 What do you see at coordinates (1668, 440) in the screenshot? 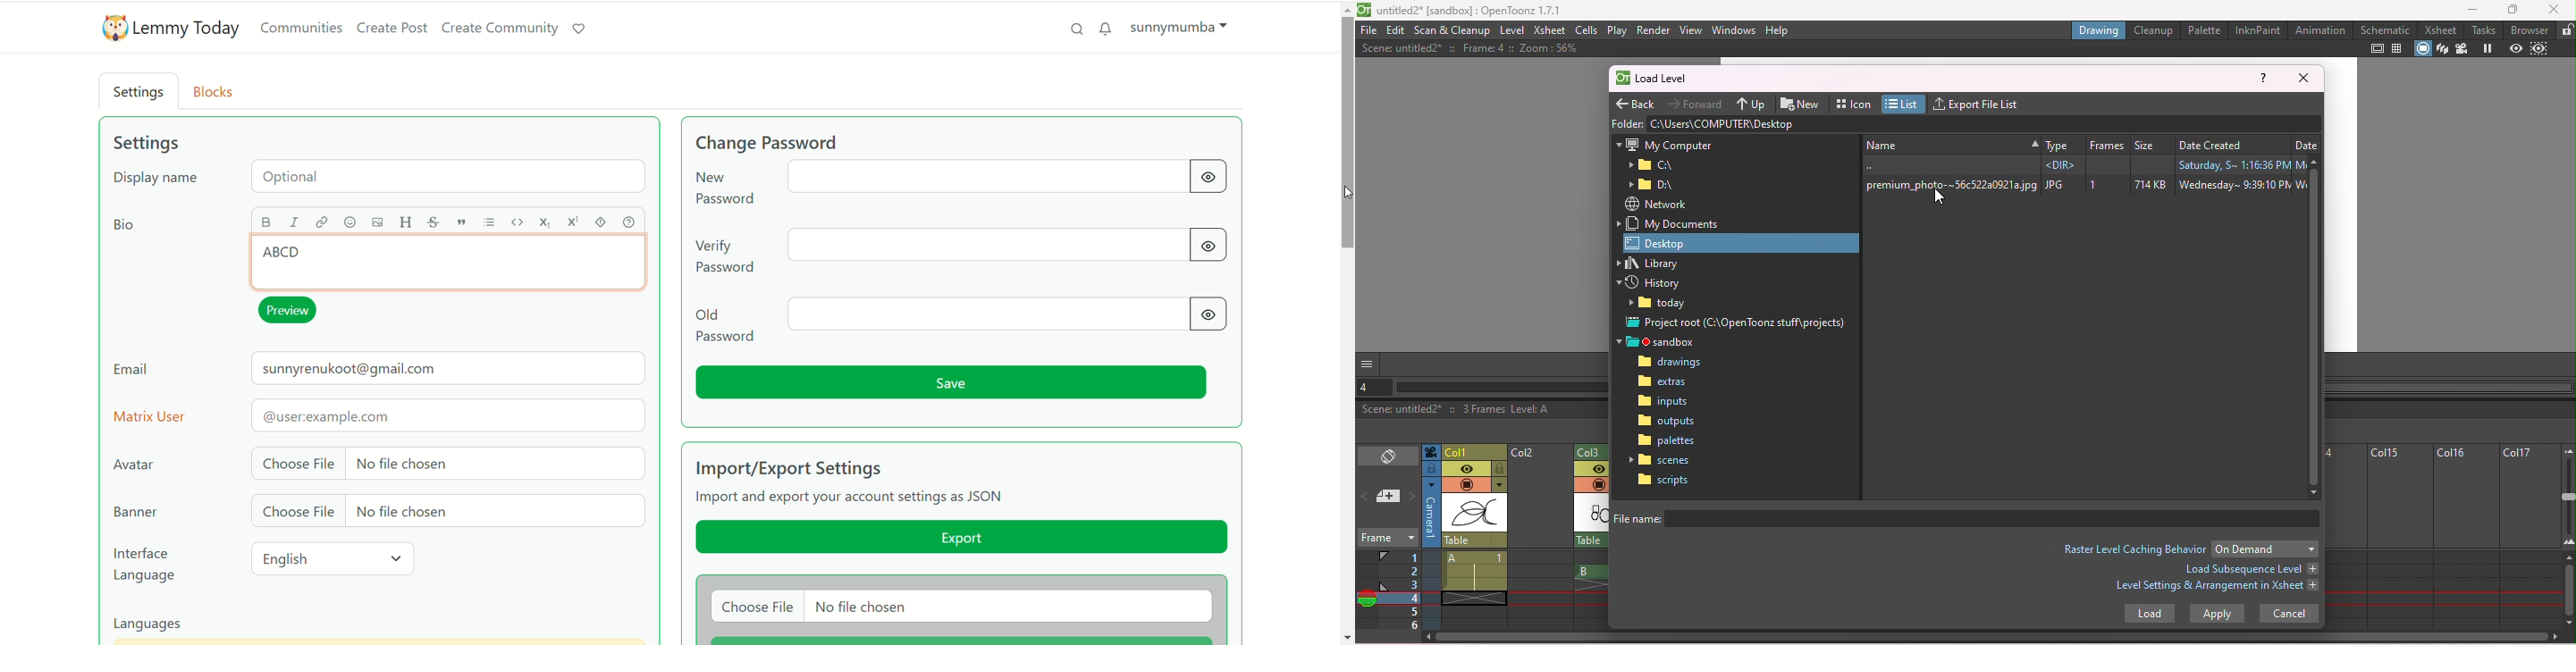
I see `Palettes` at bounding box center [1668, 440].